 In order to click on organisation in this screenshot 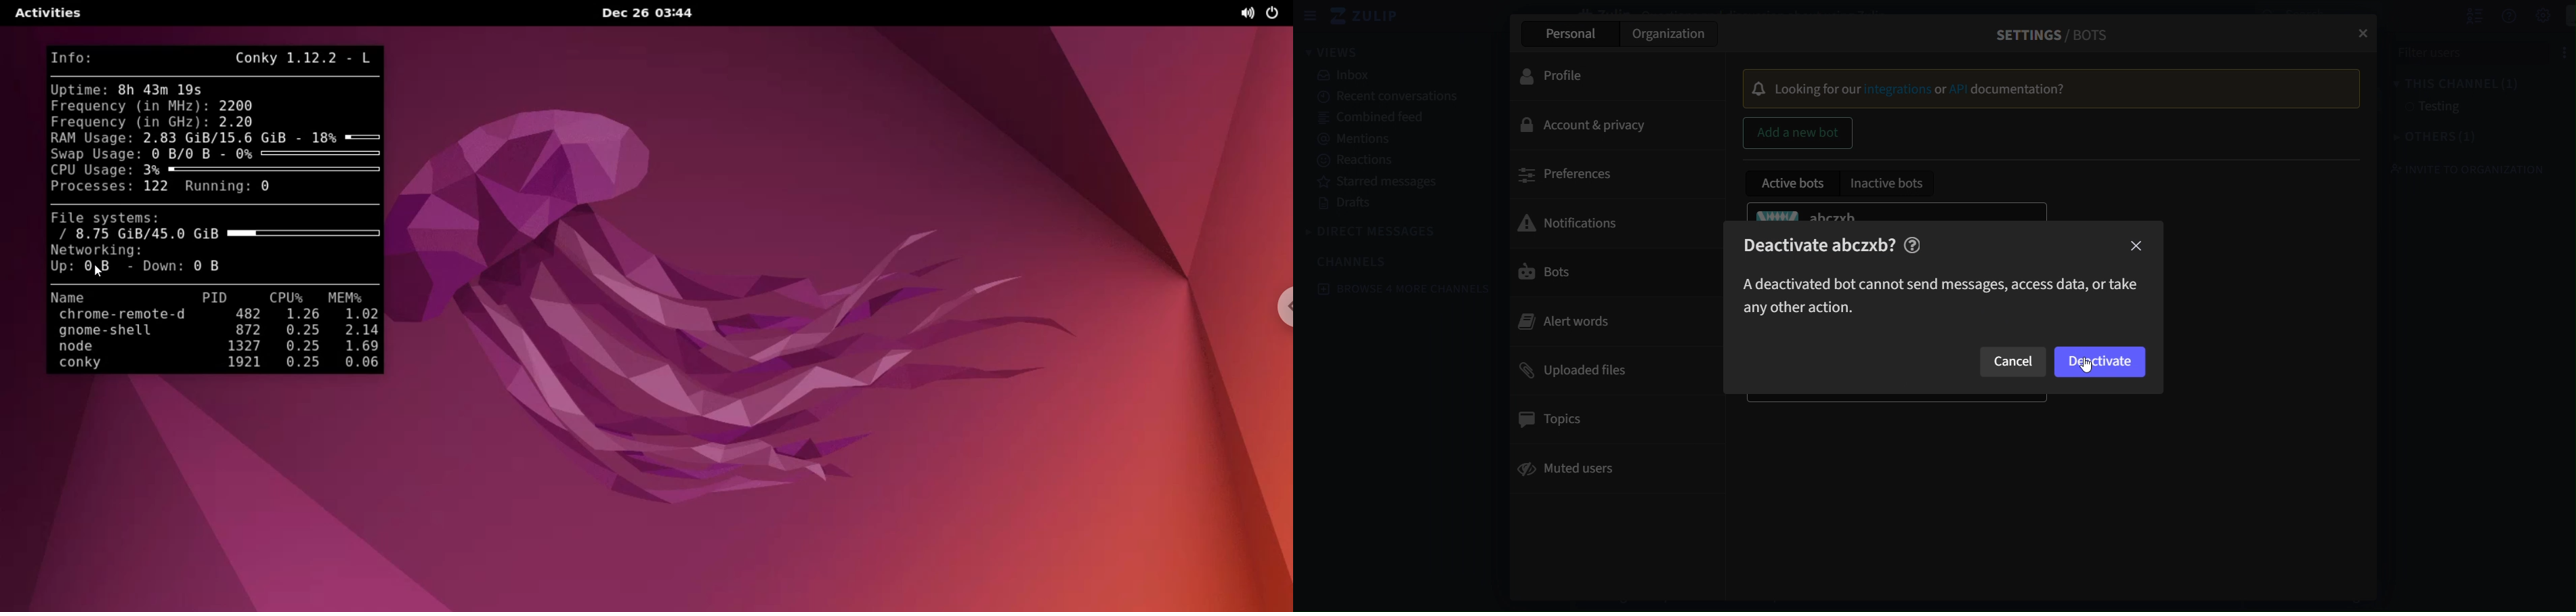, I will do `click(1671, 34)`.